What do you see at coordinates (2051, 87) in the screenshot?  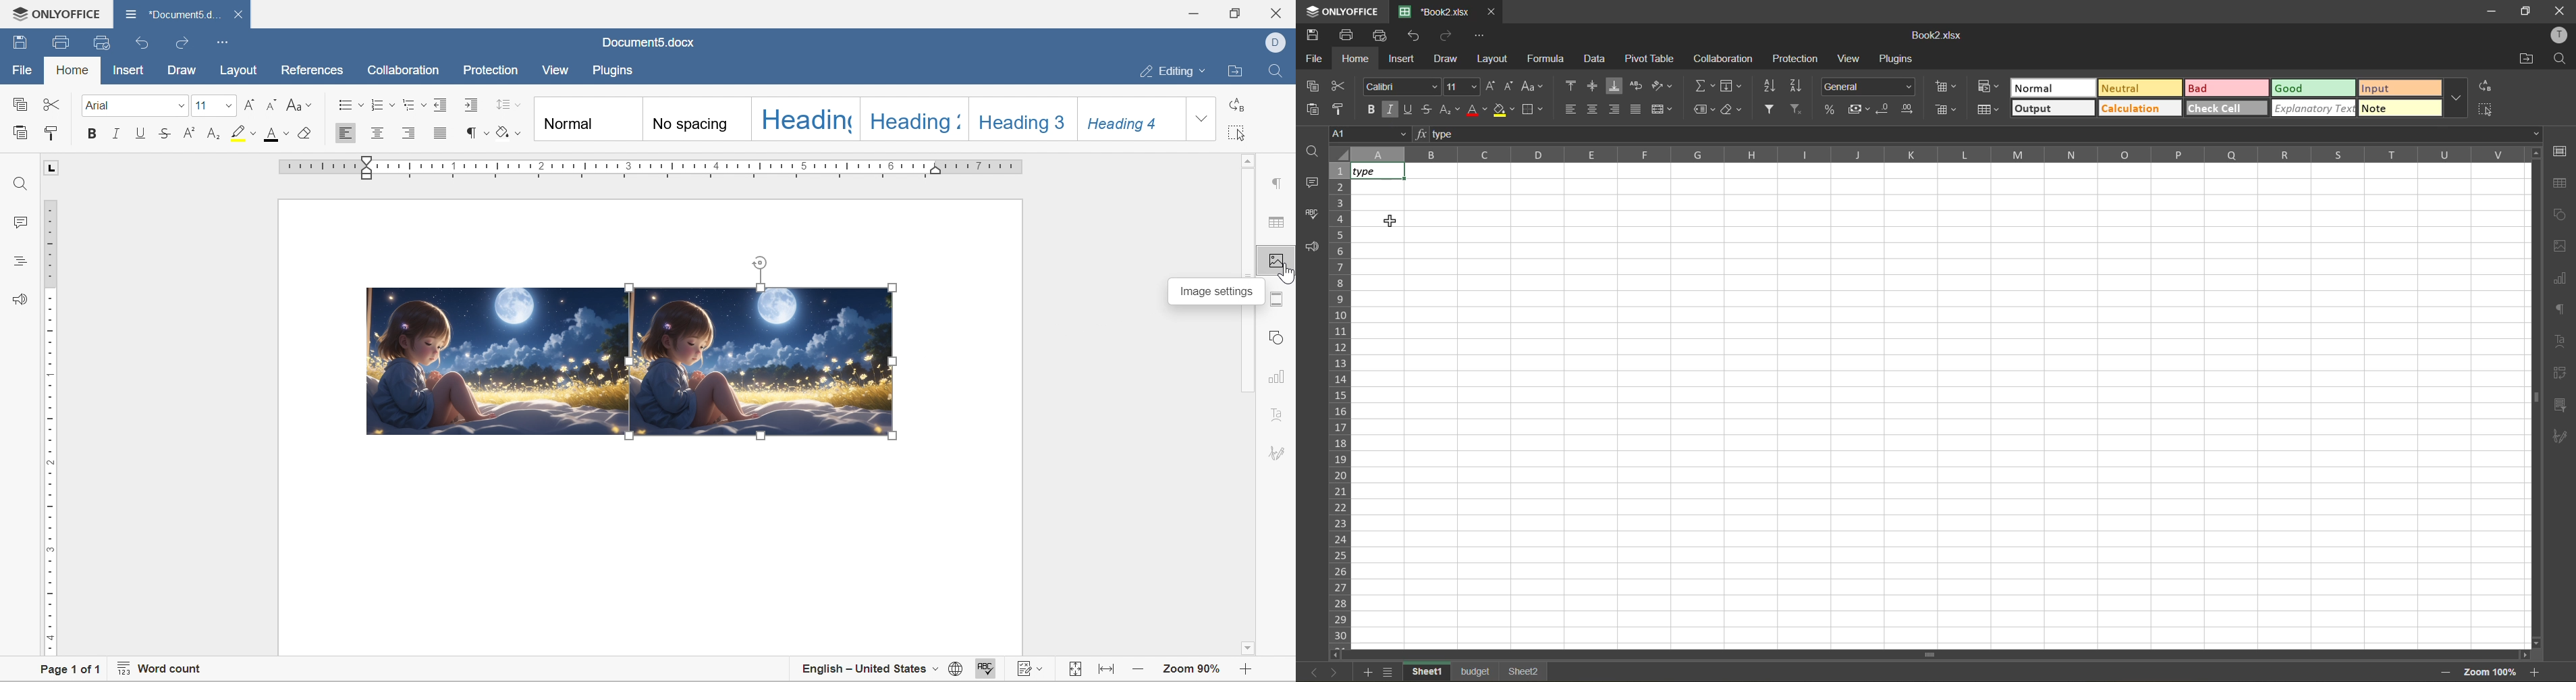 I see `normal` at bounding box center [2051, 87].